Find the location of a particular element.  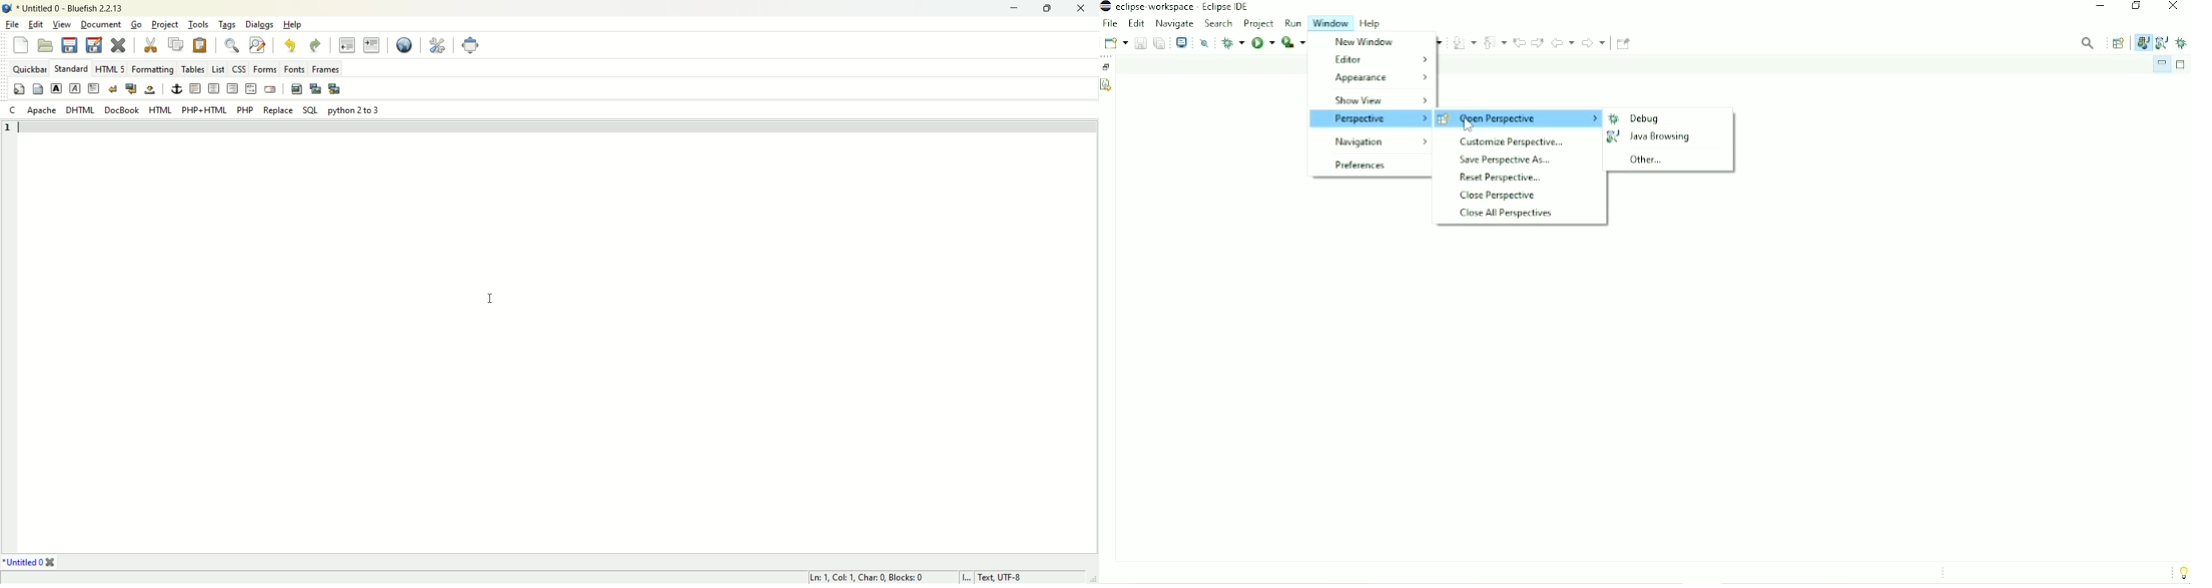

horizontal rule is located at coordinates (195, 88).